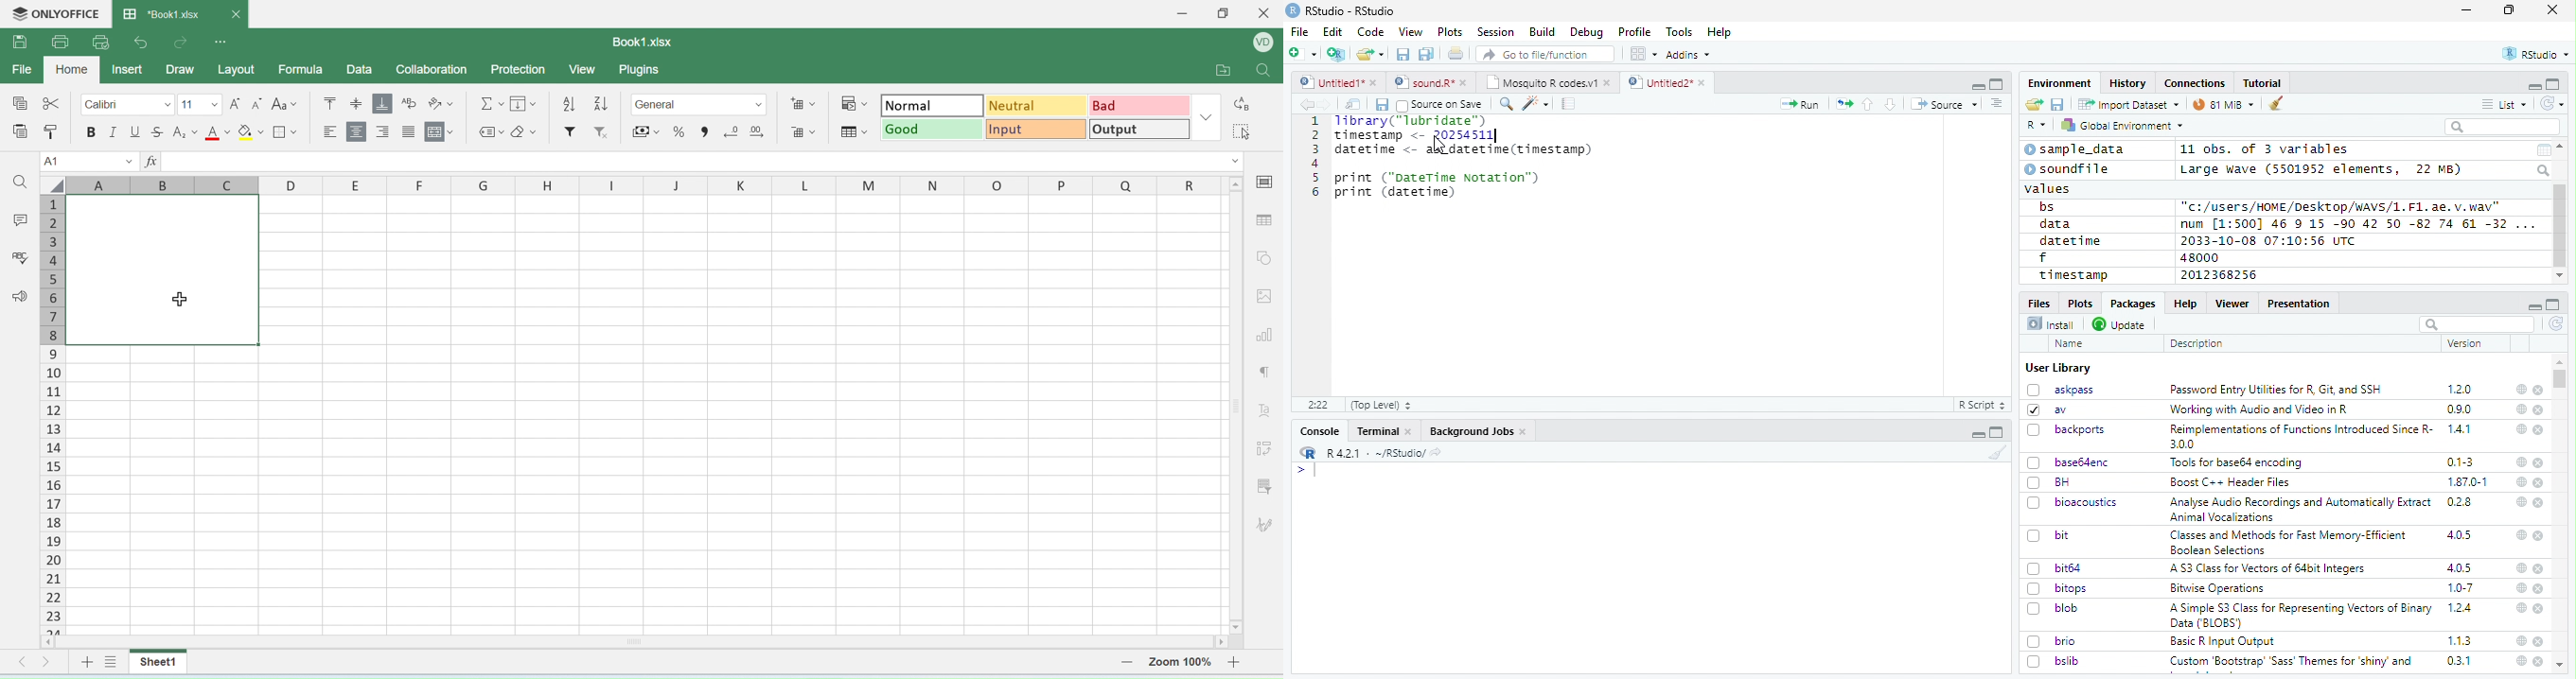 The height and width of the screenshot is (700, 2576). What do you see at coordinates (2037, 126) in the screenshot?
I see `R` at bounding box center [2037, 126].